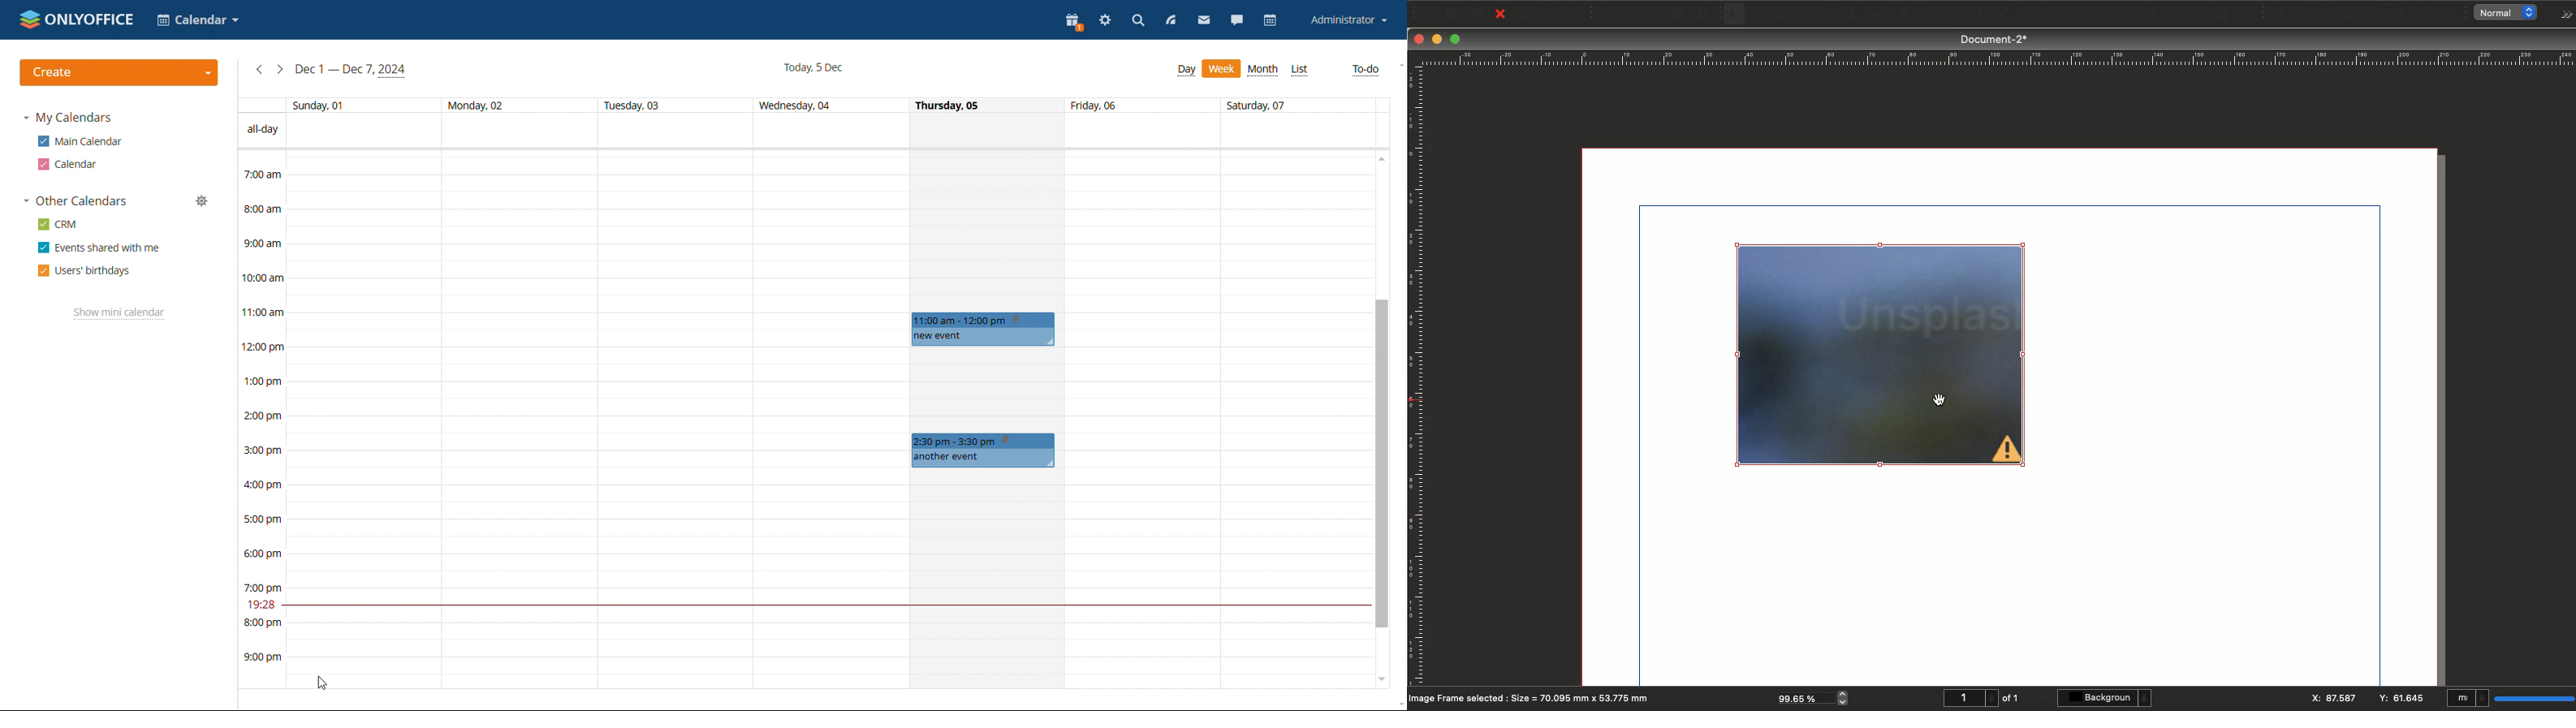  What do you see at coordinates (70, 164) in the screenshot?
I see `calendar` at bounding box center [70, 164].